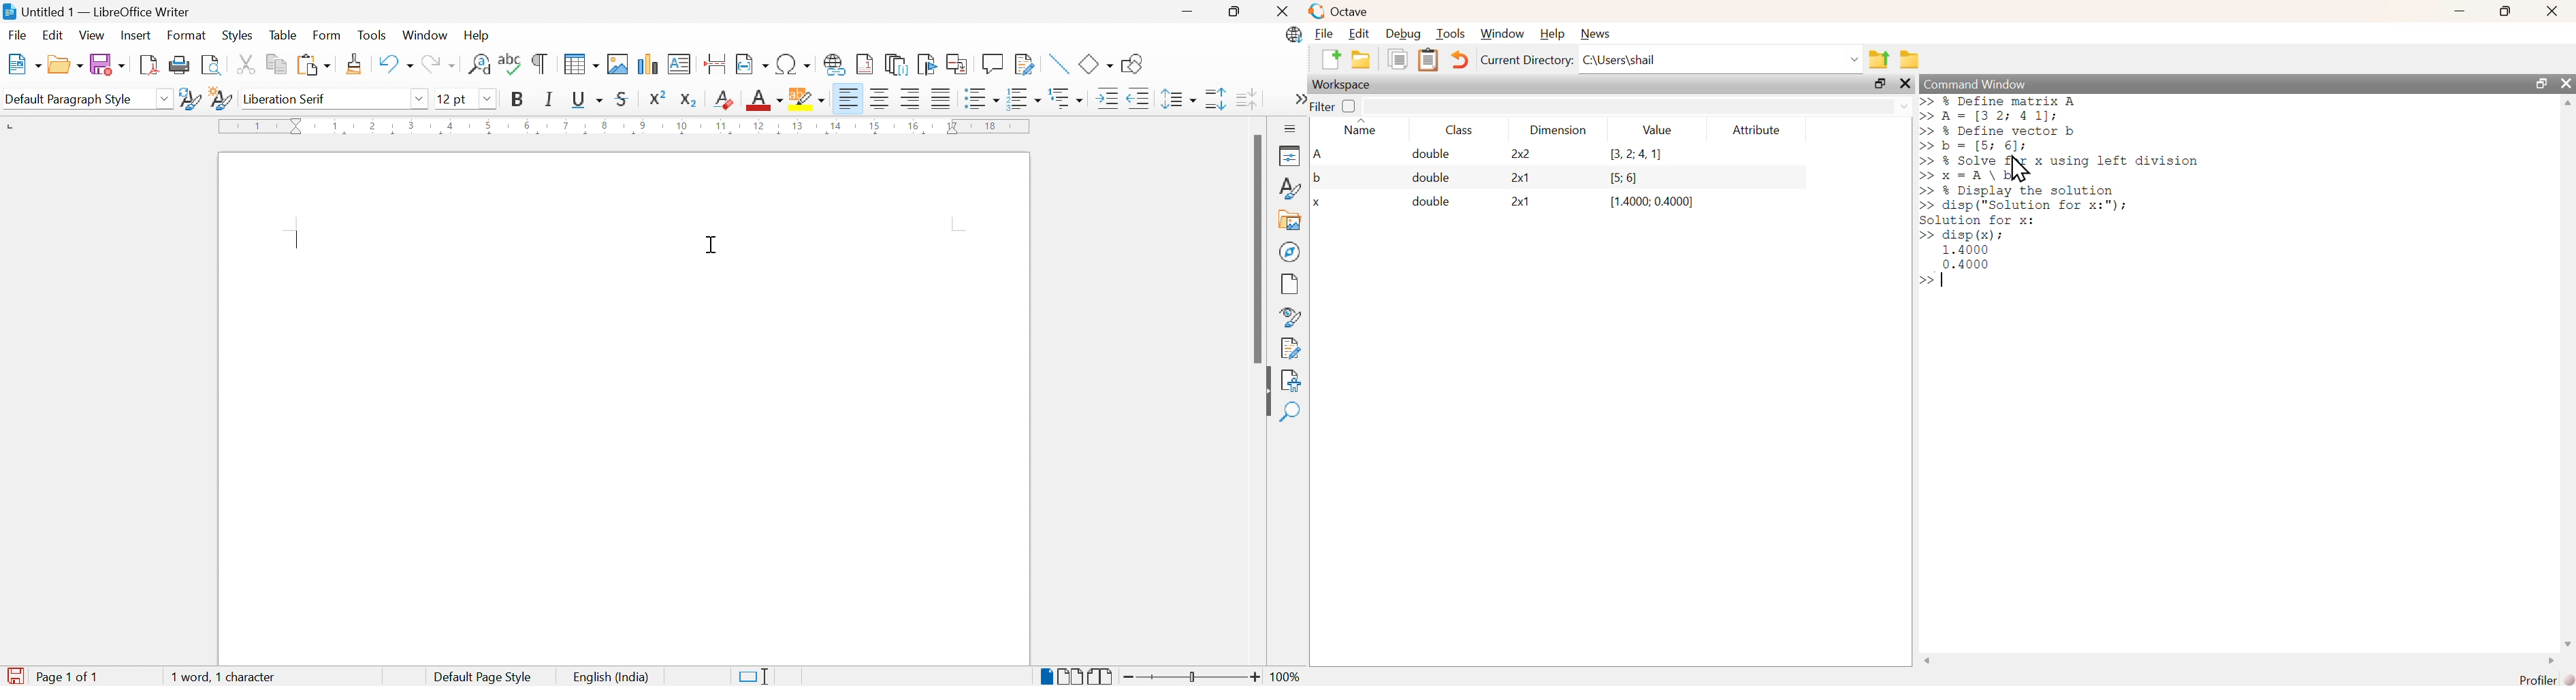 This screenshot has height=700, width=2576. Describe the element at coordinates (1558, 132) in the screenshot. I see `dimension` at that location.